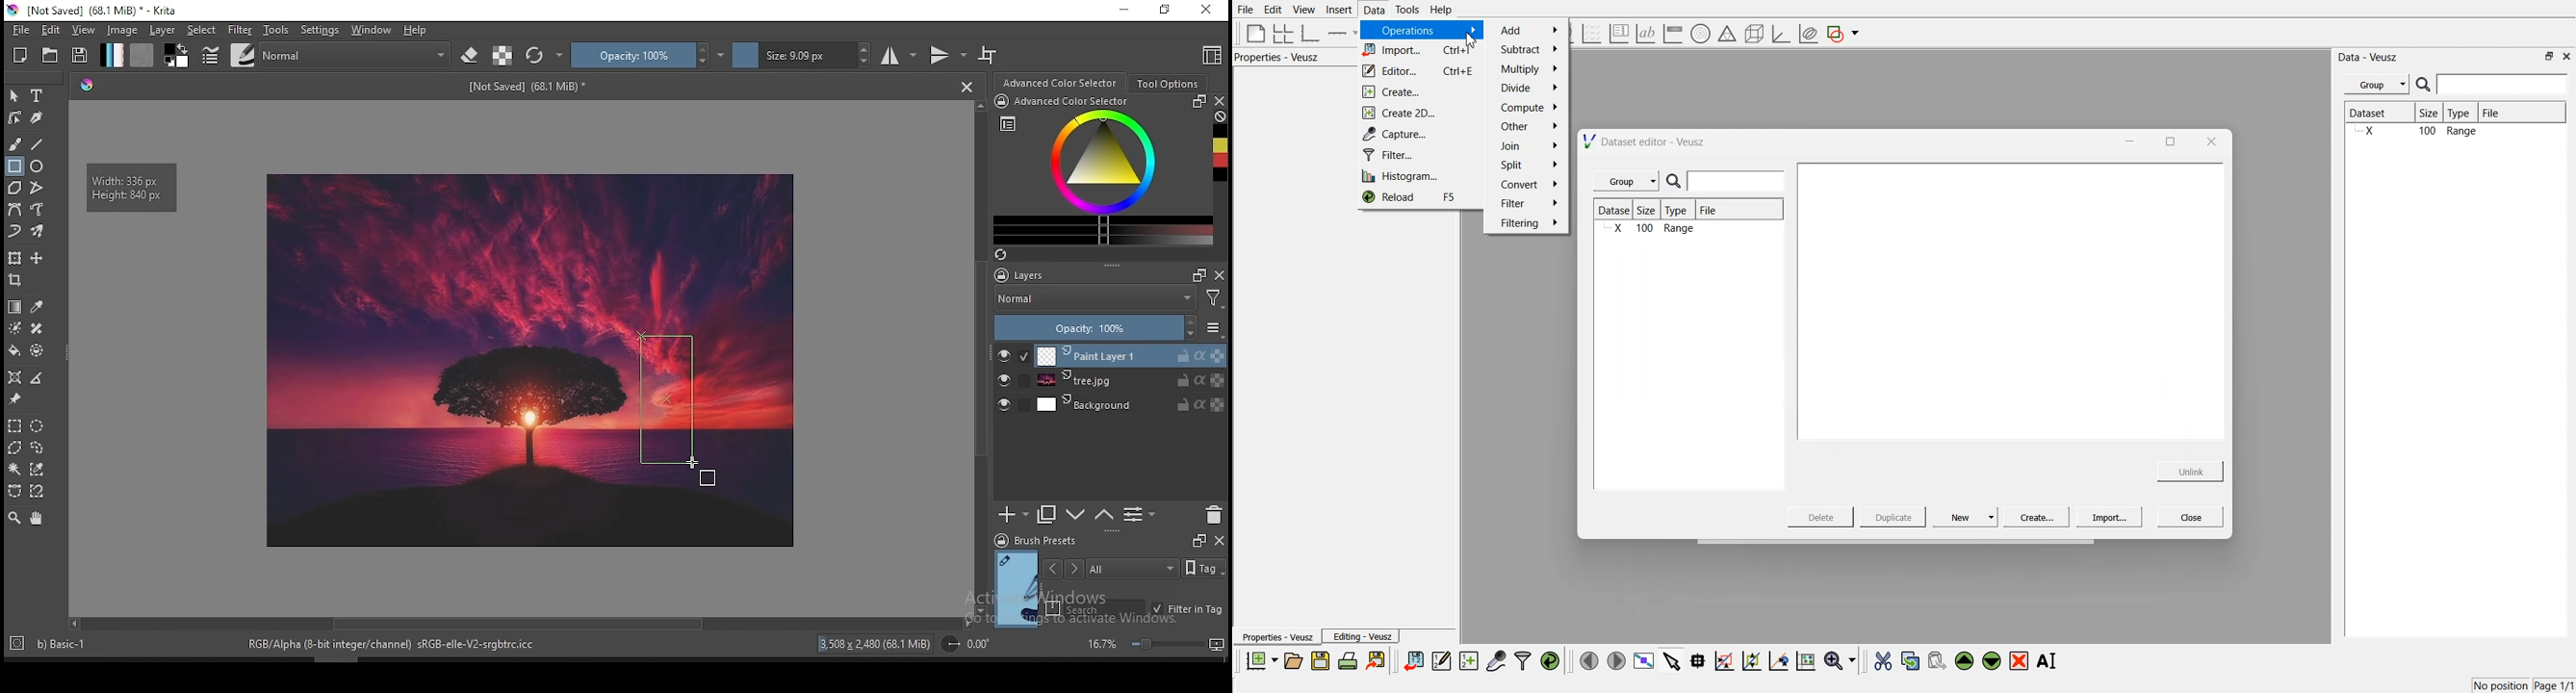 Image resolution: width=2576 pixels, height=700 pixels. I want to click on elliptical selection tool, so click(38, 424).